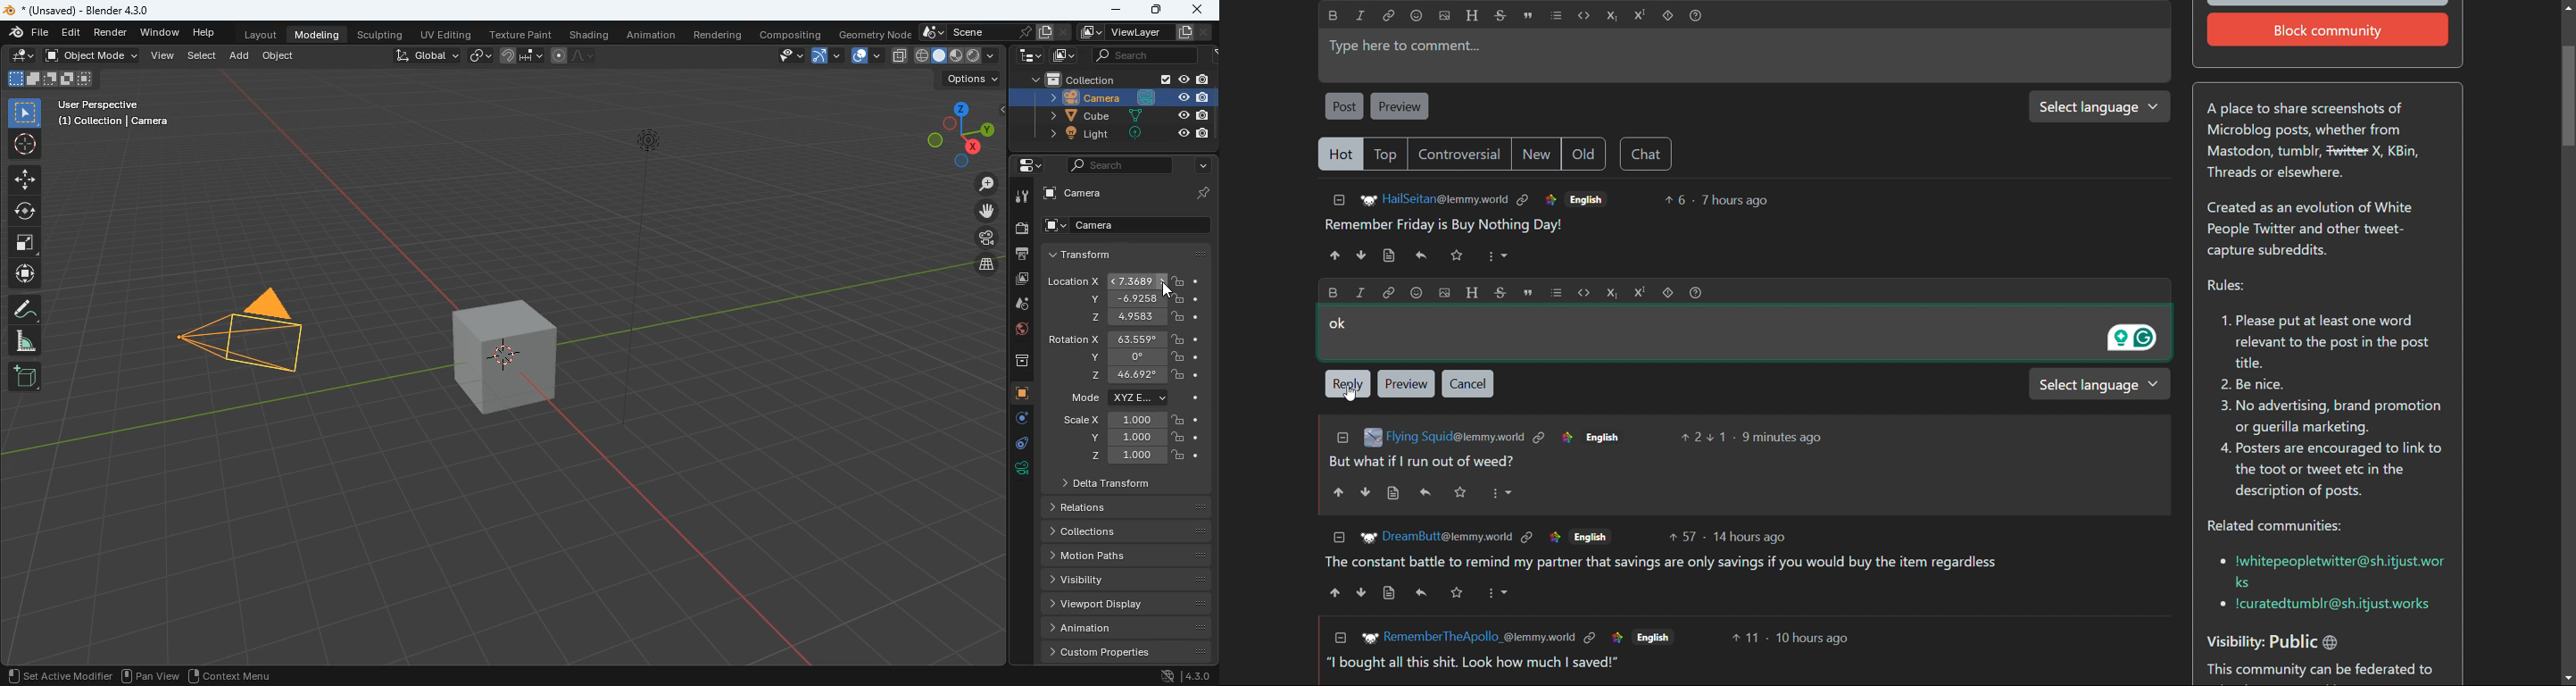  I want to click on subscript, so click(1612, 289).